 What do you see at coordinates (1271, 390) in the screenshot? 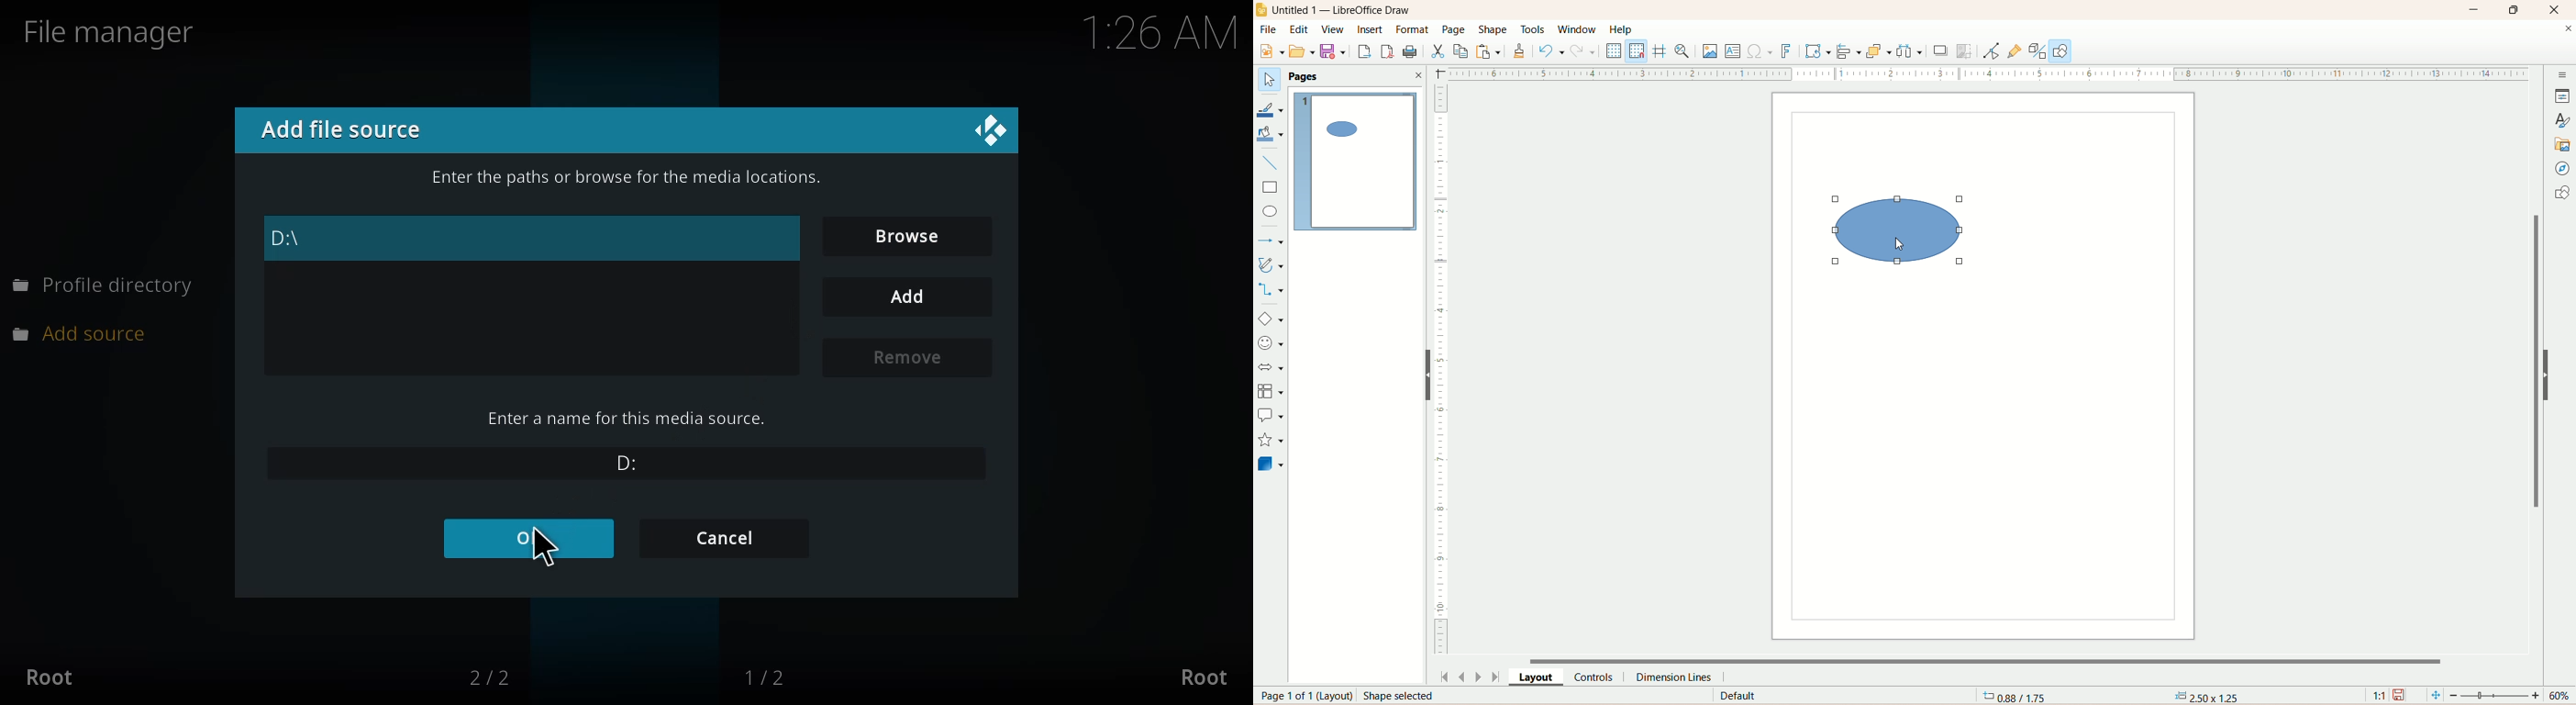
I see `flowchart` at bounding box center [1271, 390].